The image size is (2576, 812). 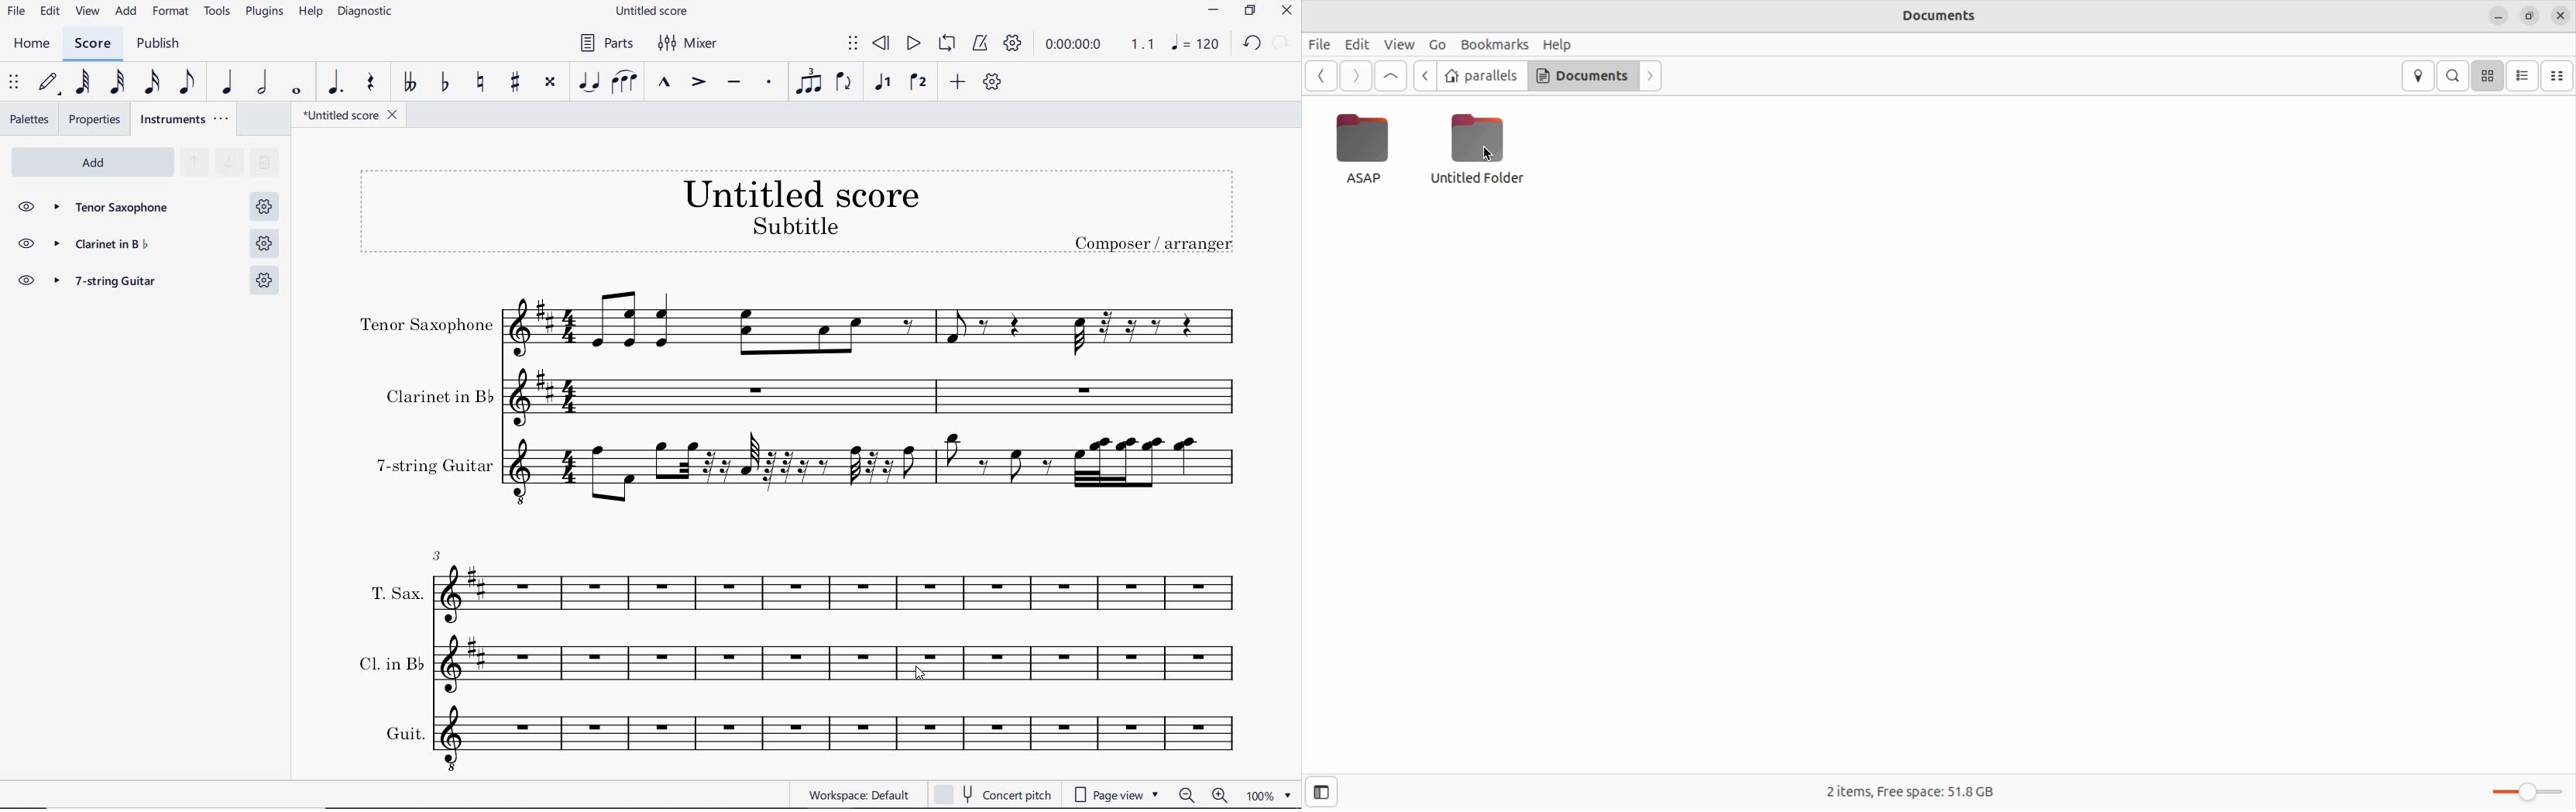 What do you see at coordinates (228, 163) in the screenshot?
I see `down` at bounding box center [228, 163].